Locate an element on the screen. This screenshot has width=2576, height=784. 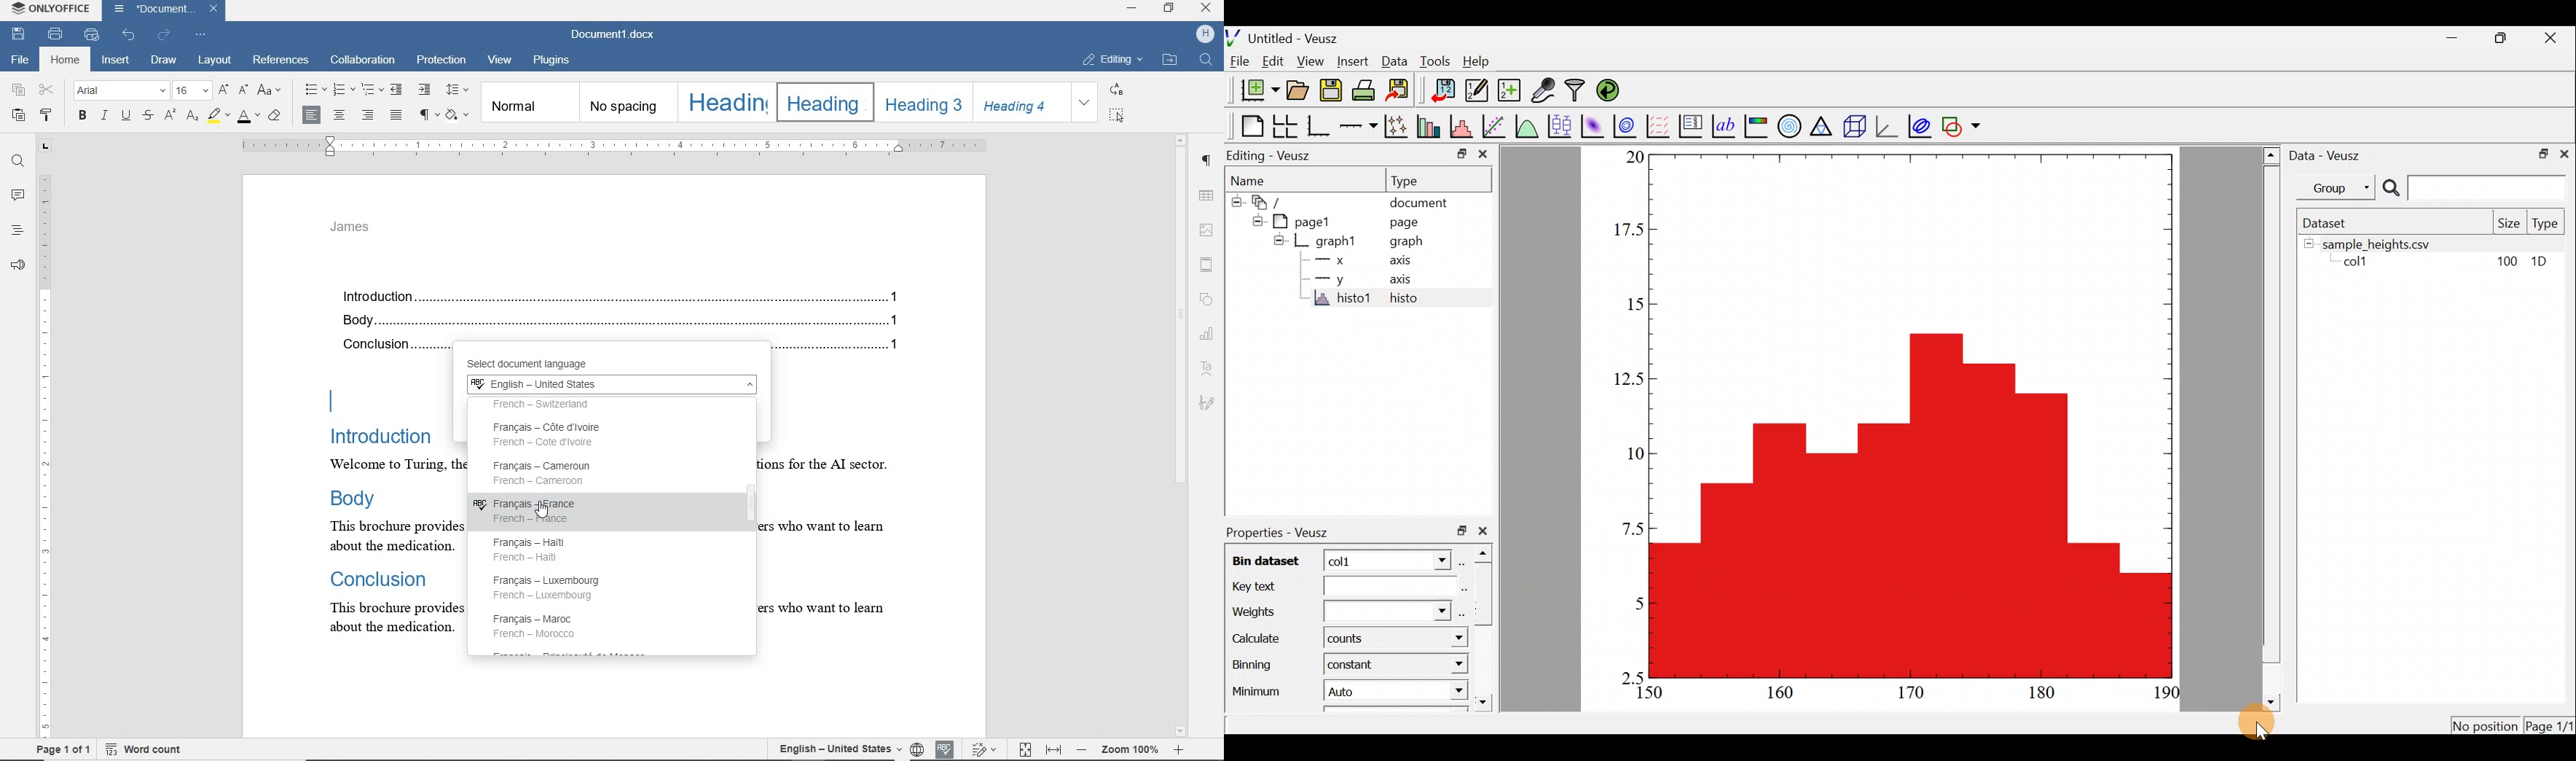
sample heights.csv is located at coordinates (2445, 244).